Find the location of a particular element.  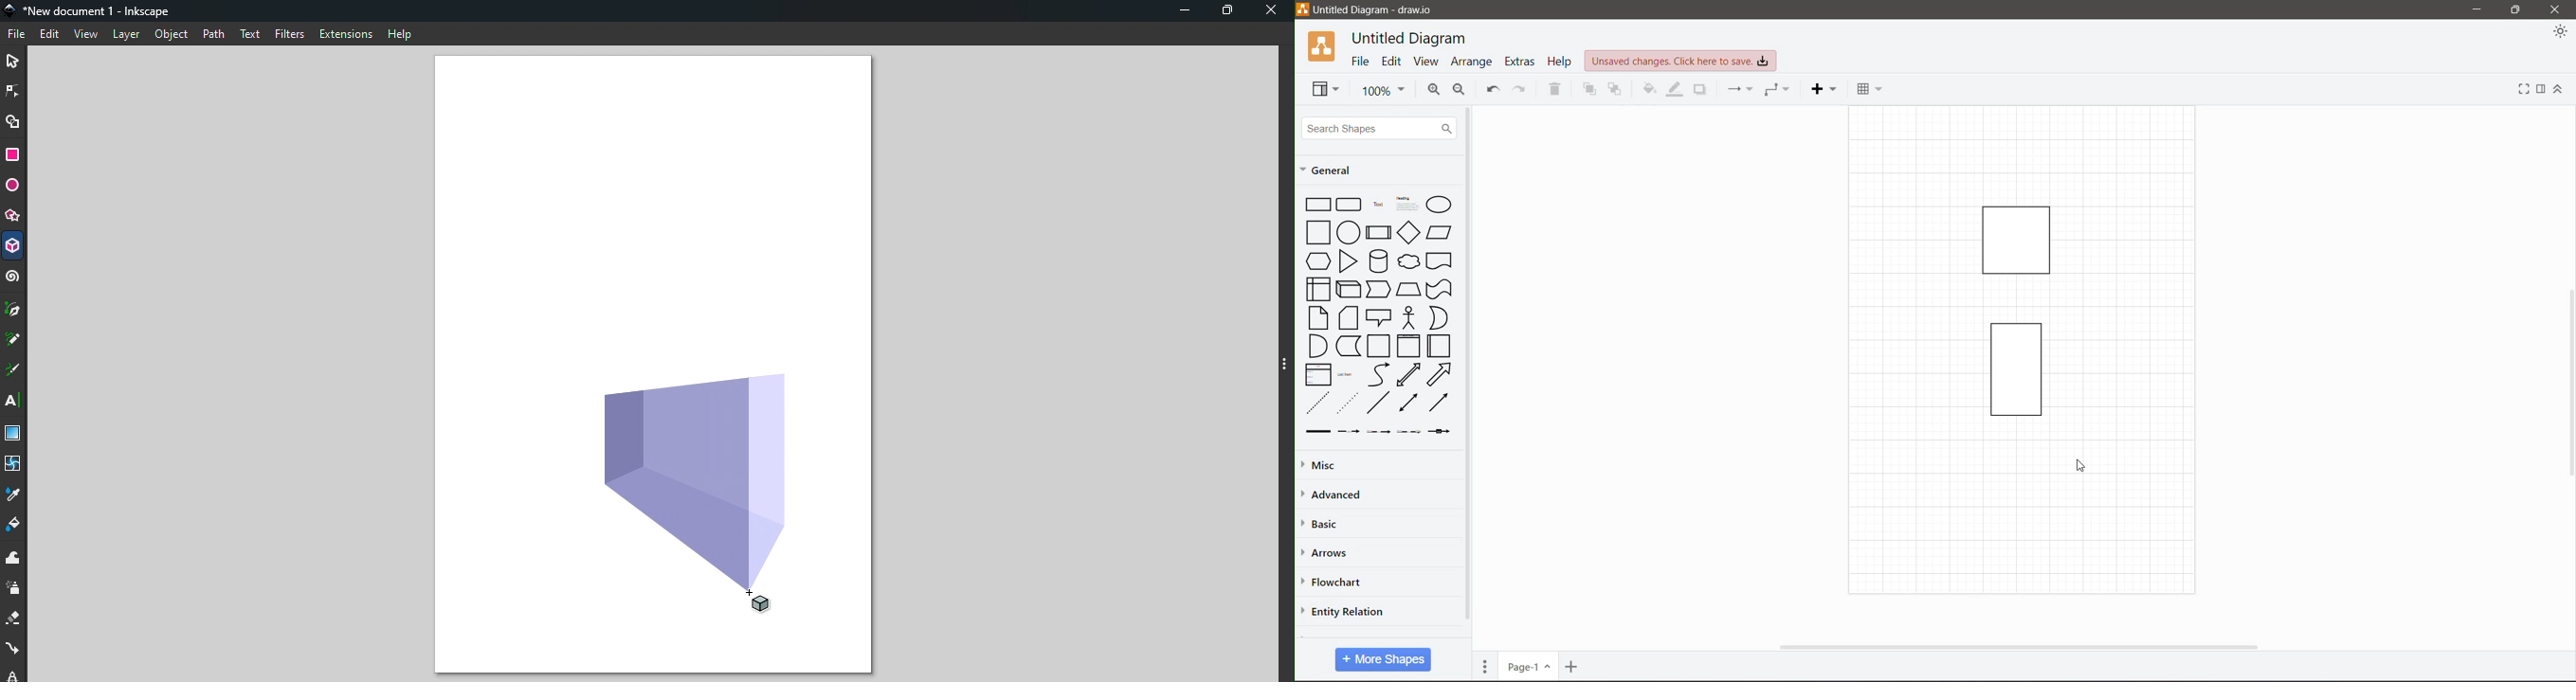

Text tool is located at coordinates (16, 403).